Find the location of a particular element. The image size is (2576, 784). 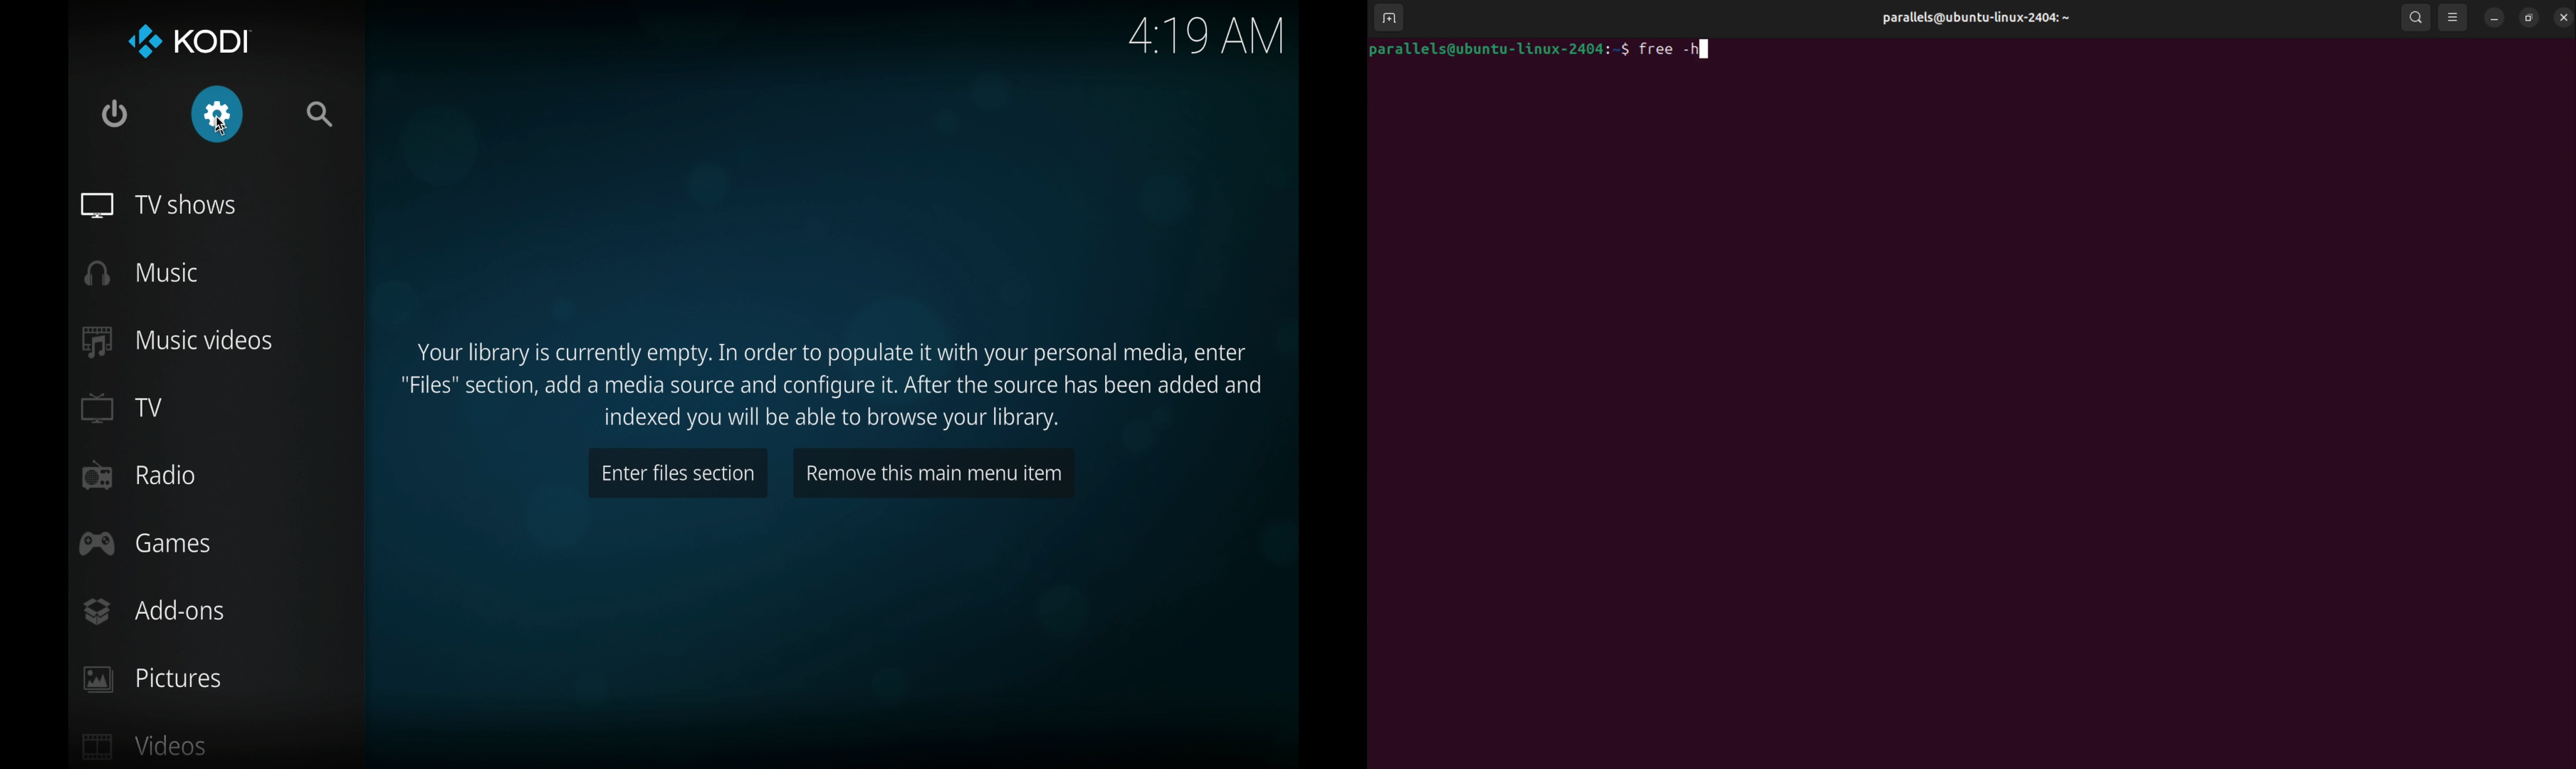

cursor is located at coordinates (221, 125).